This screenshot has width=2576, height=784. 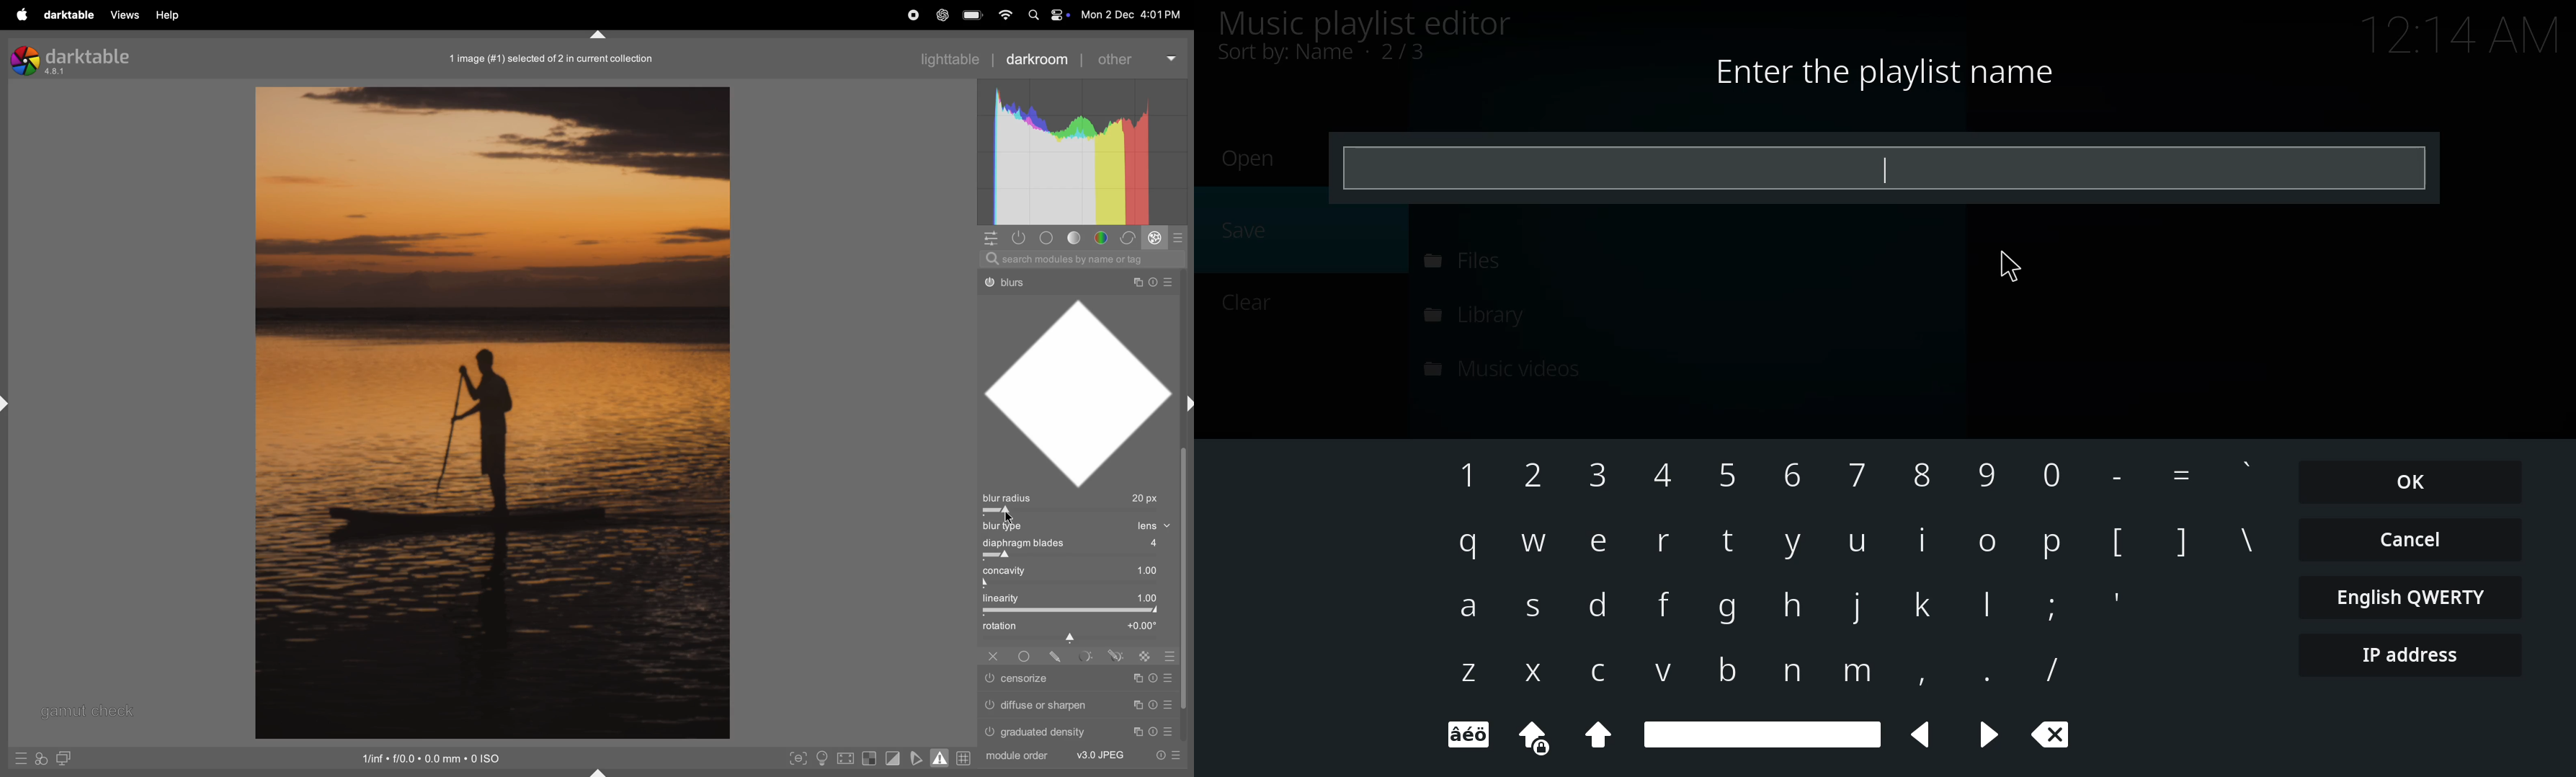 What do you see at coordinates (1251, 159) in the screenshot?
I see `open` at bounding box center [1251, 159].